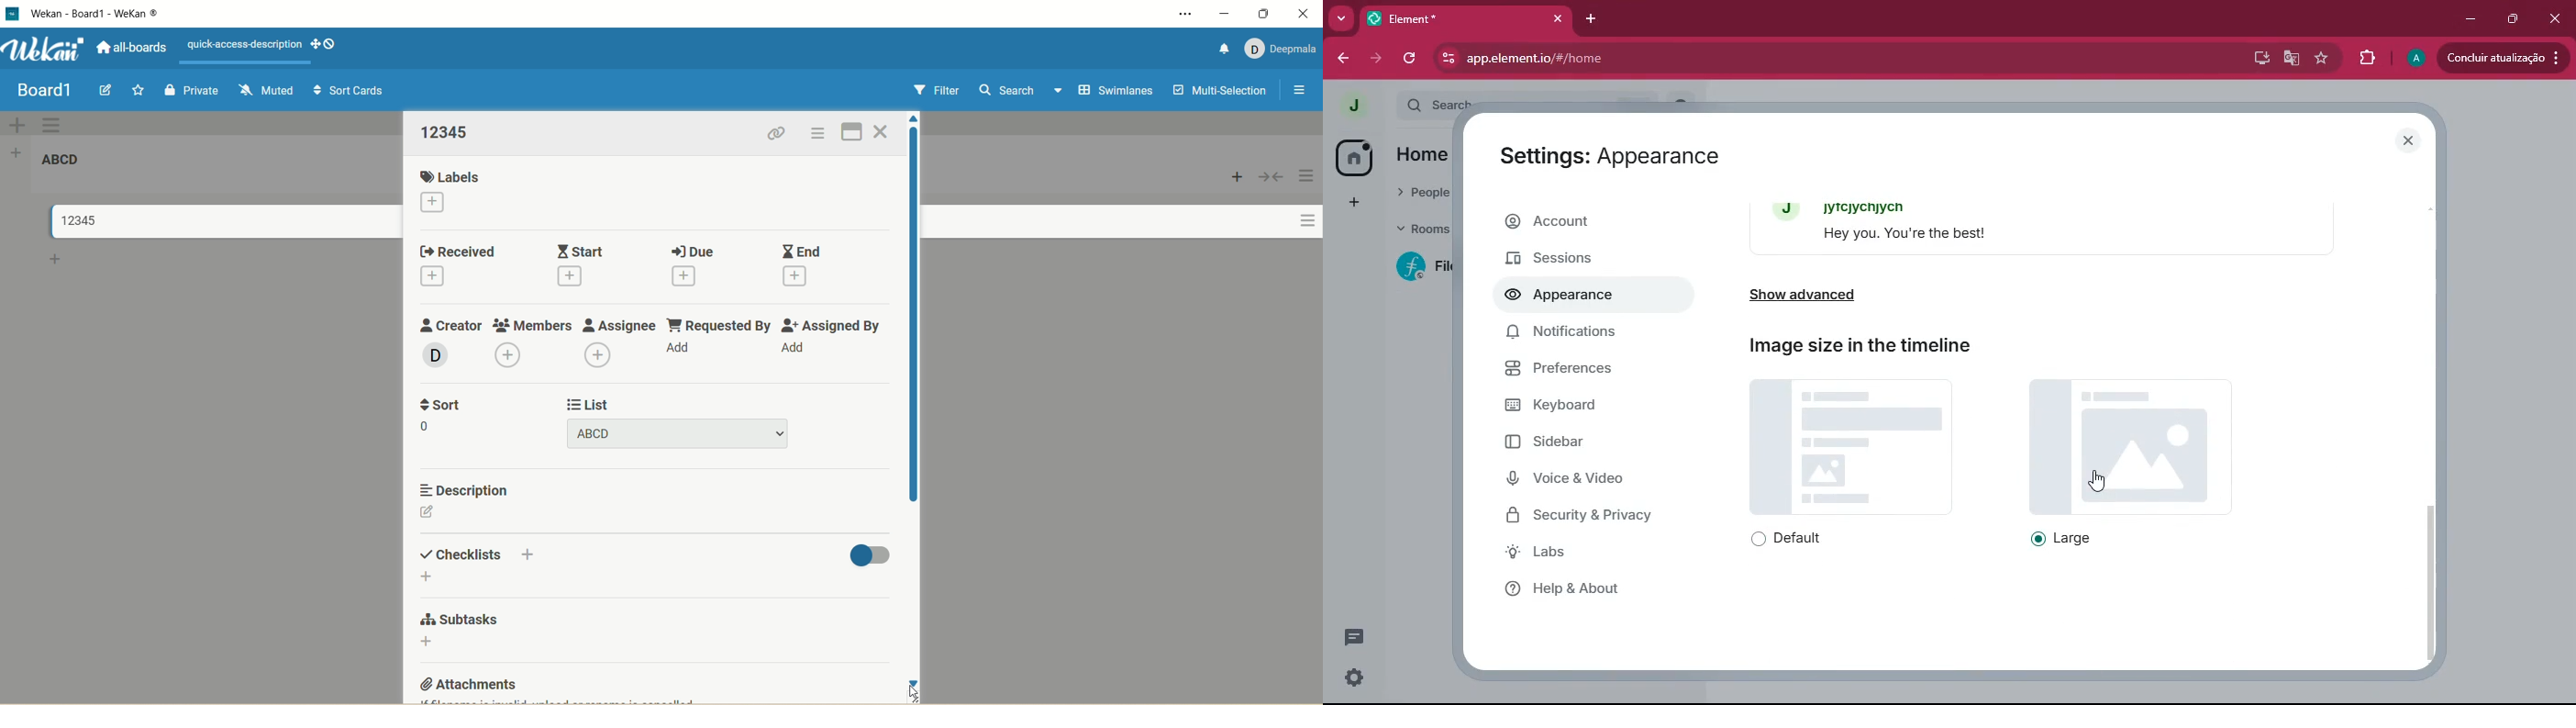  What do you see at coordinates (1579, 588) in the screenshot?
I see `help` at bounding box center [1579, 588].